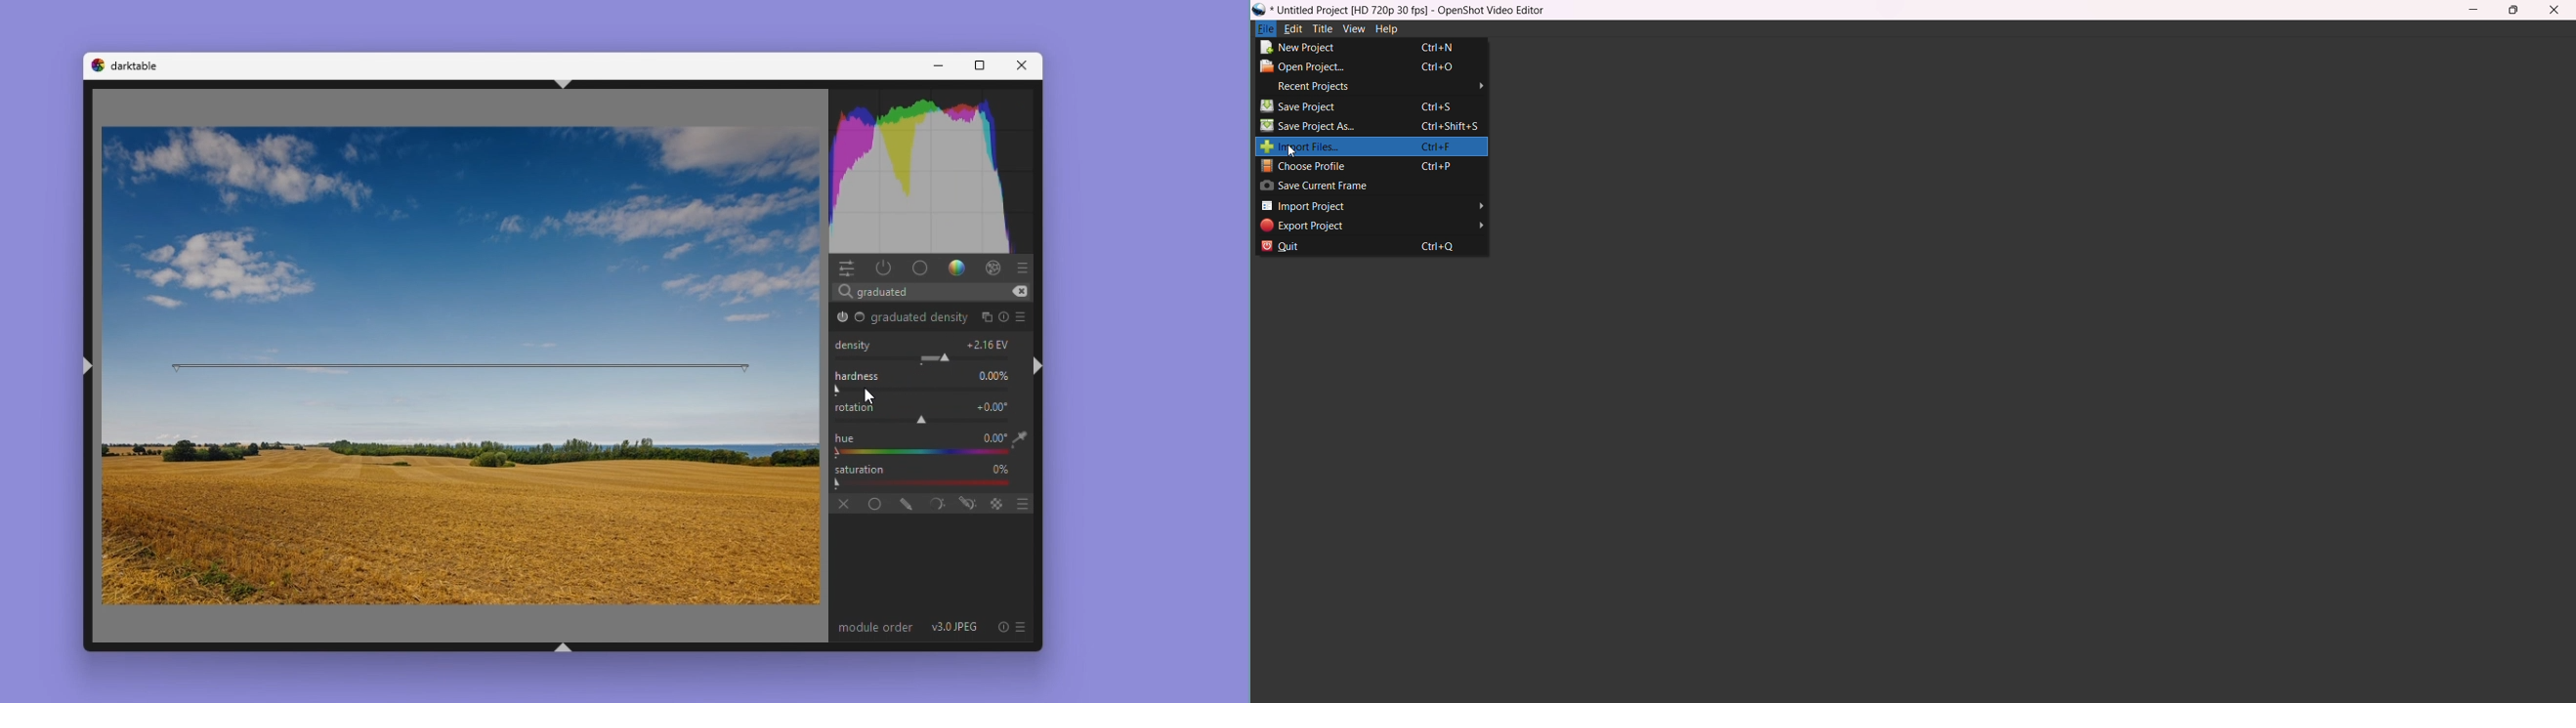 The image size is (2576, 728). I want to click on preset, so click(1021, 628).